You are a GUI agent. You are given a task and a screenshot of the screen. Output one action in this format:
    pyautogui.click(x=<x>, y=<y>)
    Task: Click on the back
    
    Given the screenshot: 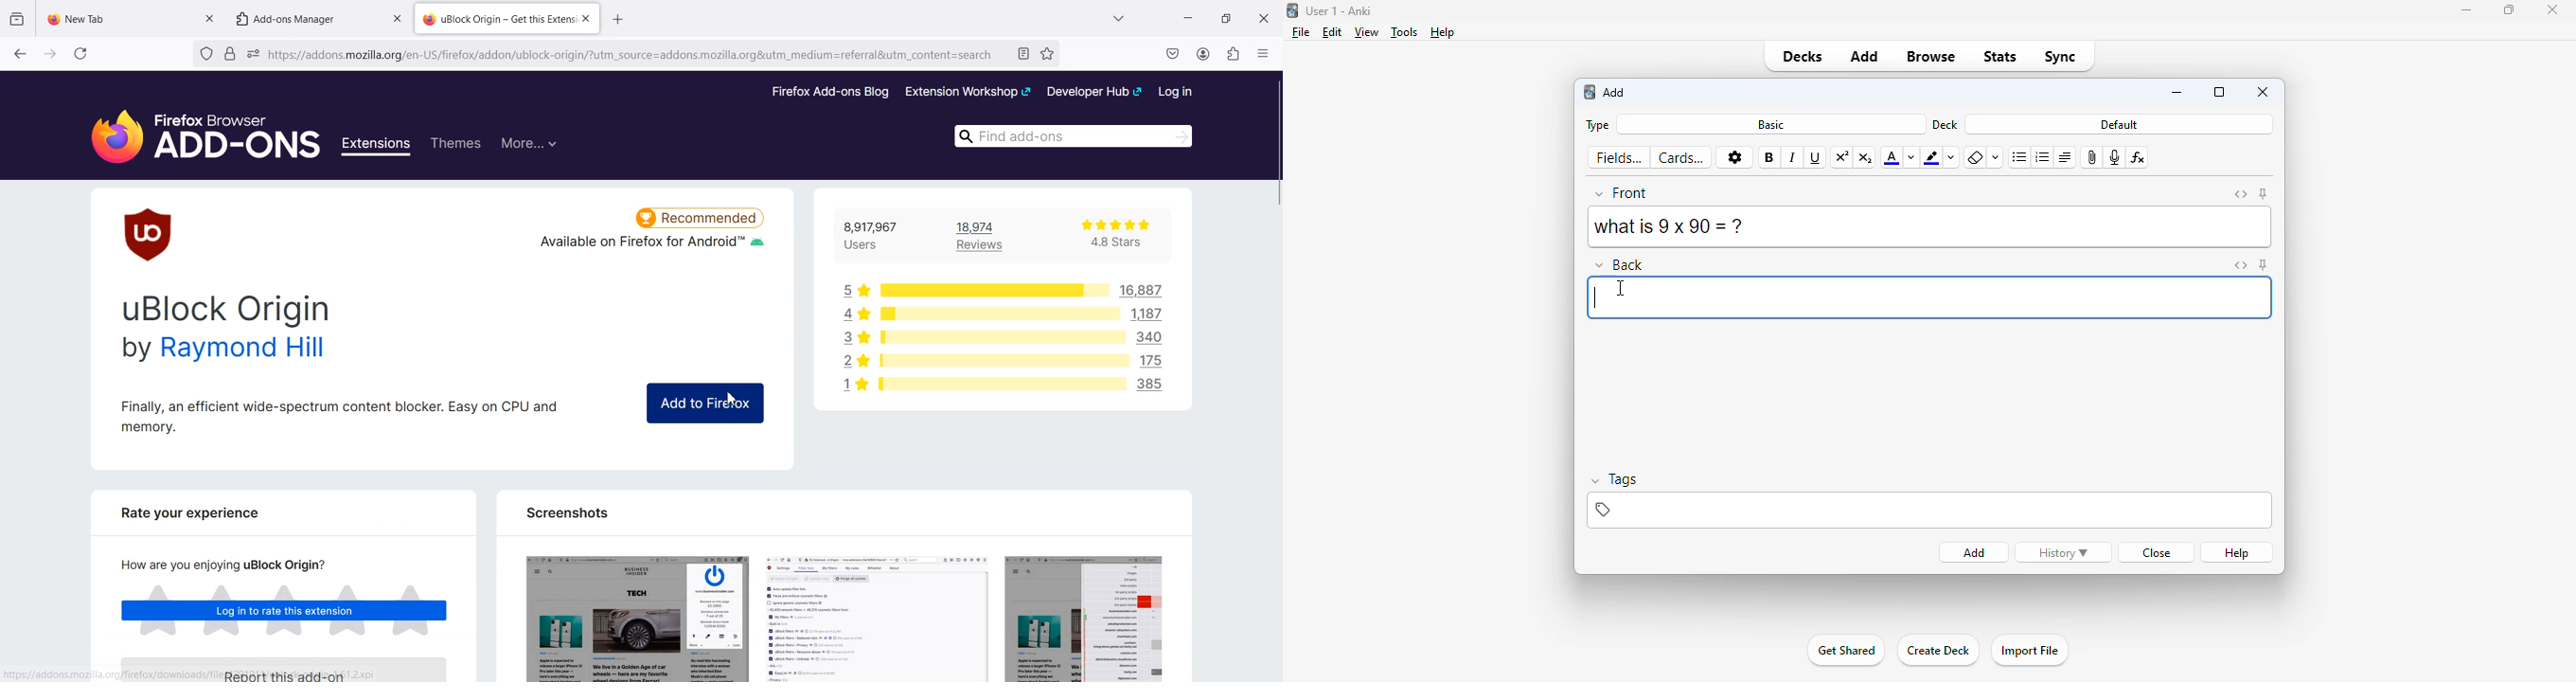 What is the action you would take?
    pyautogui.click(x=1622, y=263)
    